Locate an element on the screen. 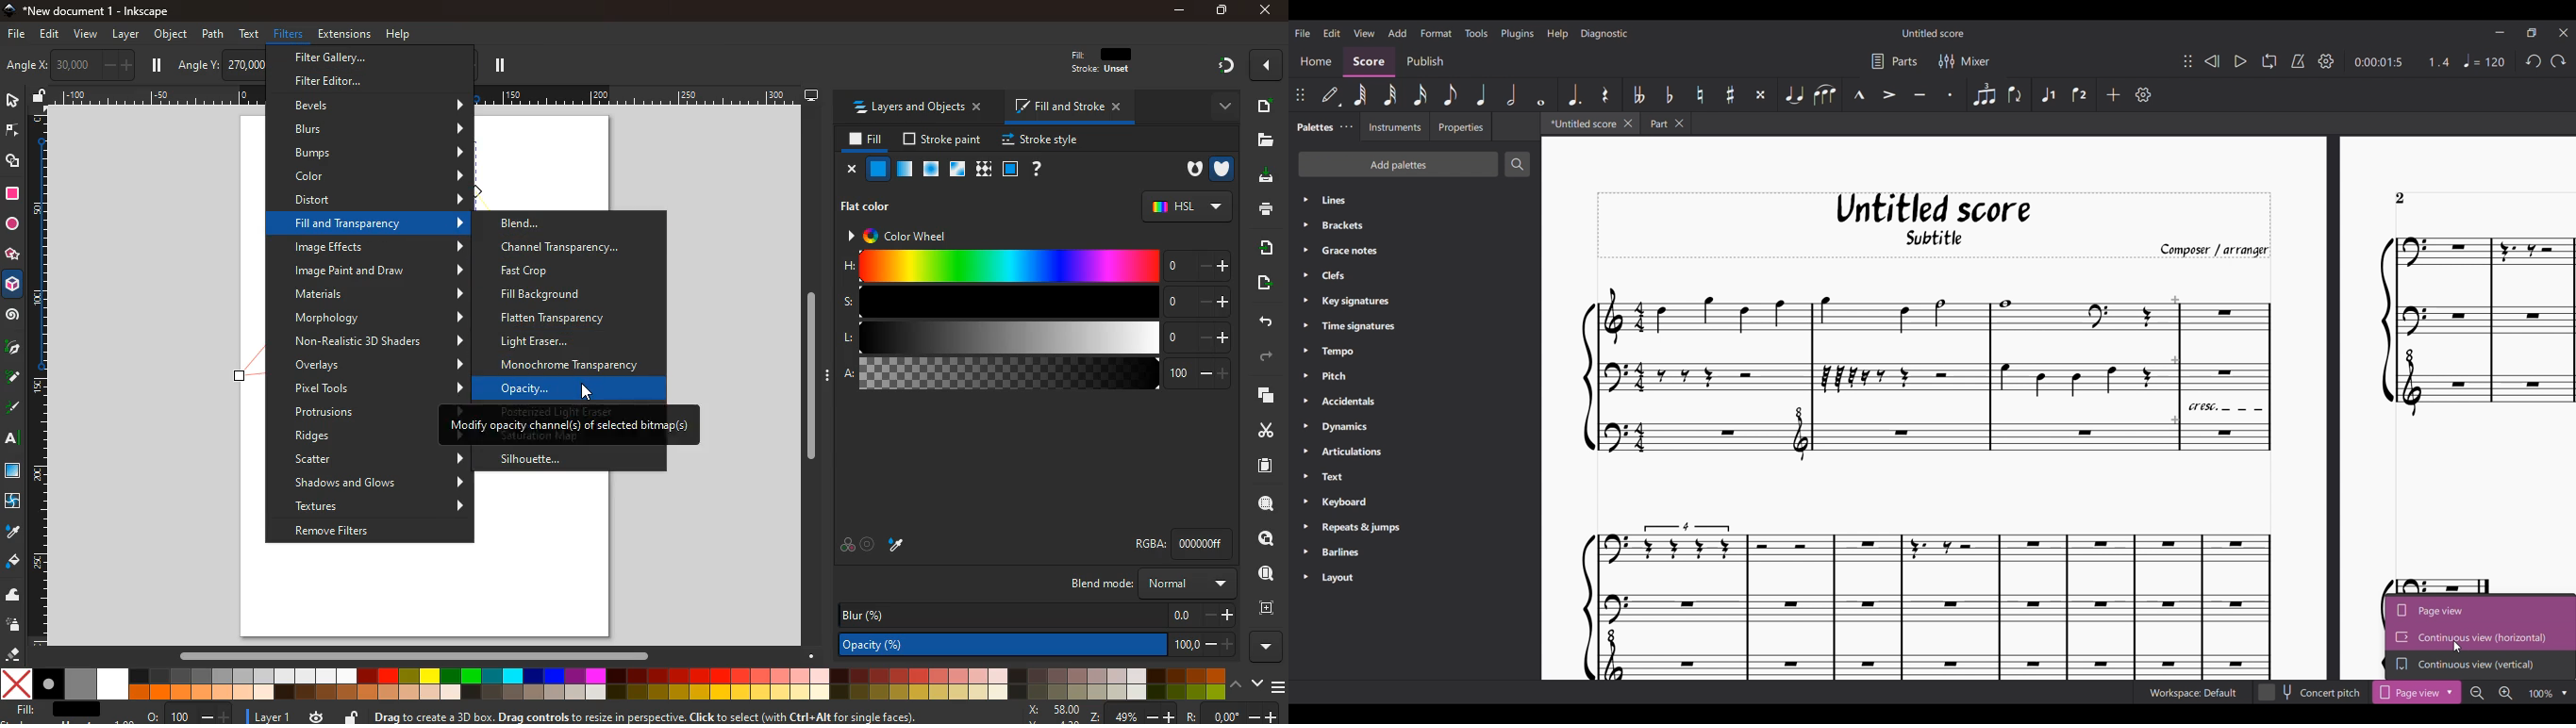  Add menu is located at coordinates (1398, 33).